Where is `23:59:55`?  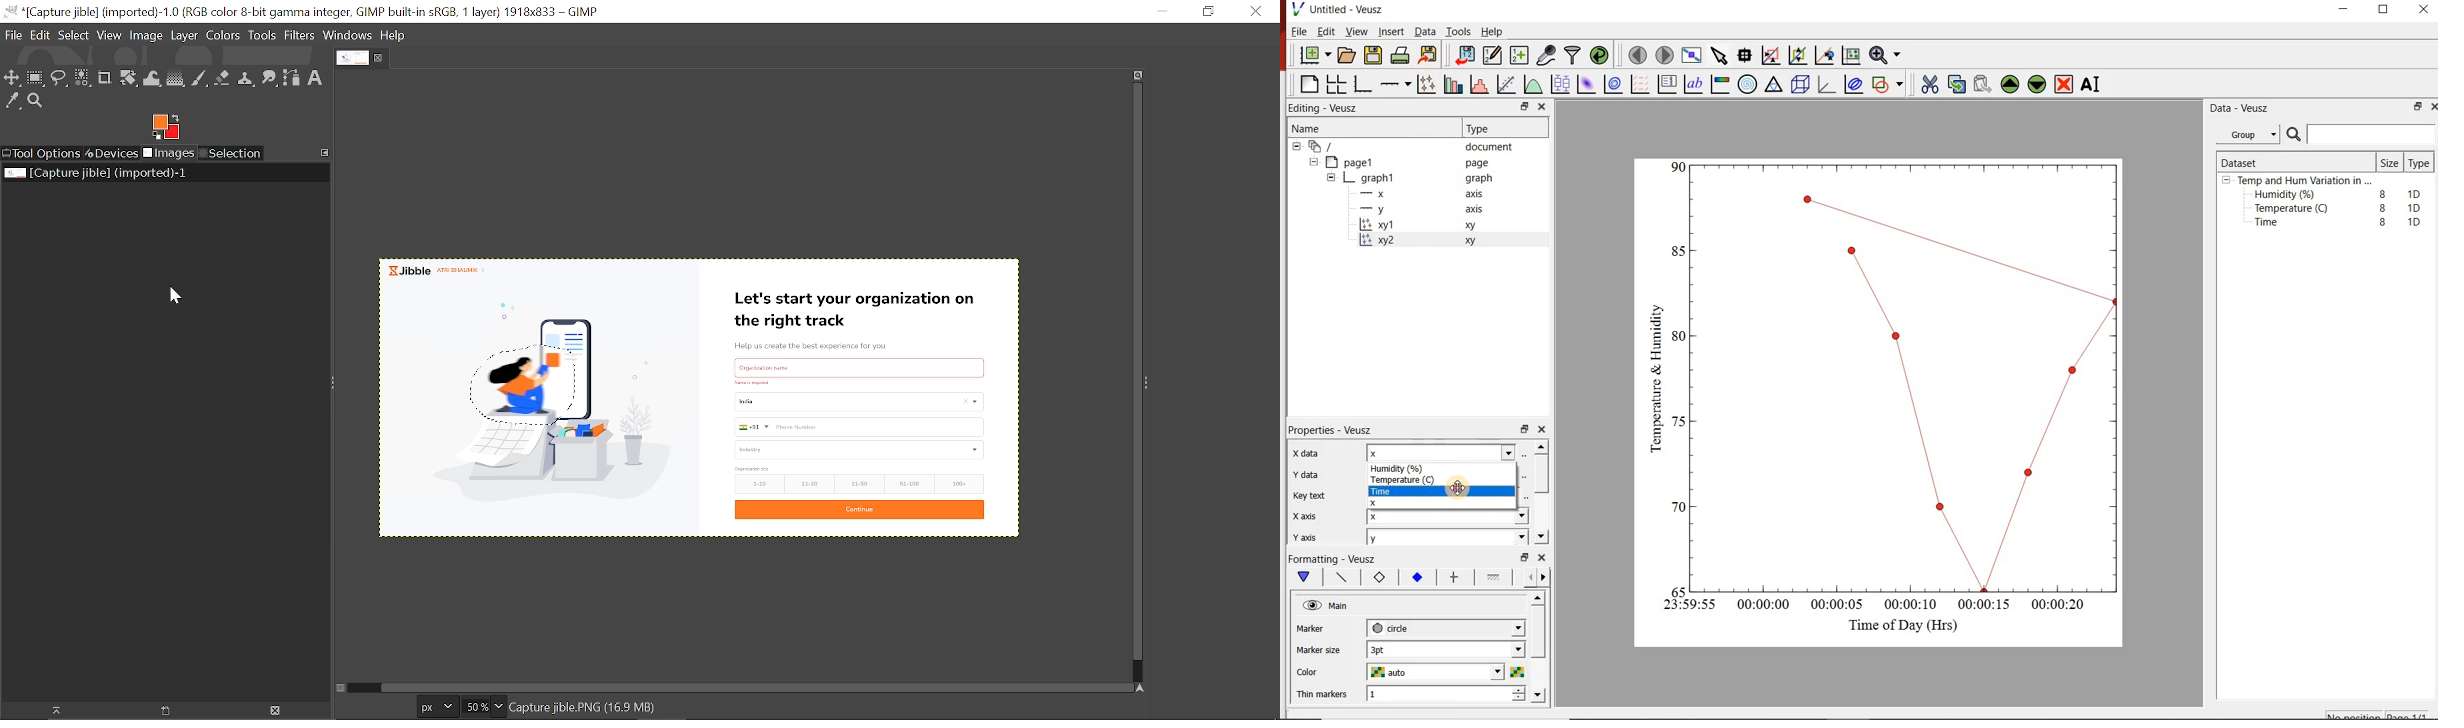
23:59:55 is located at coordinates (1684, 606).